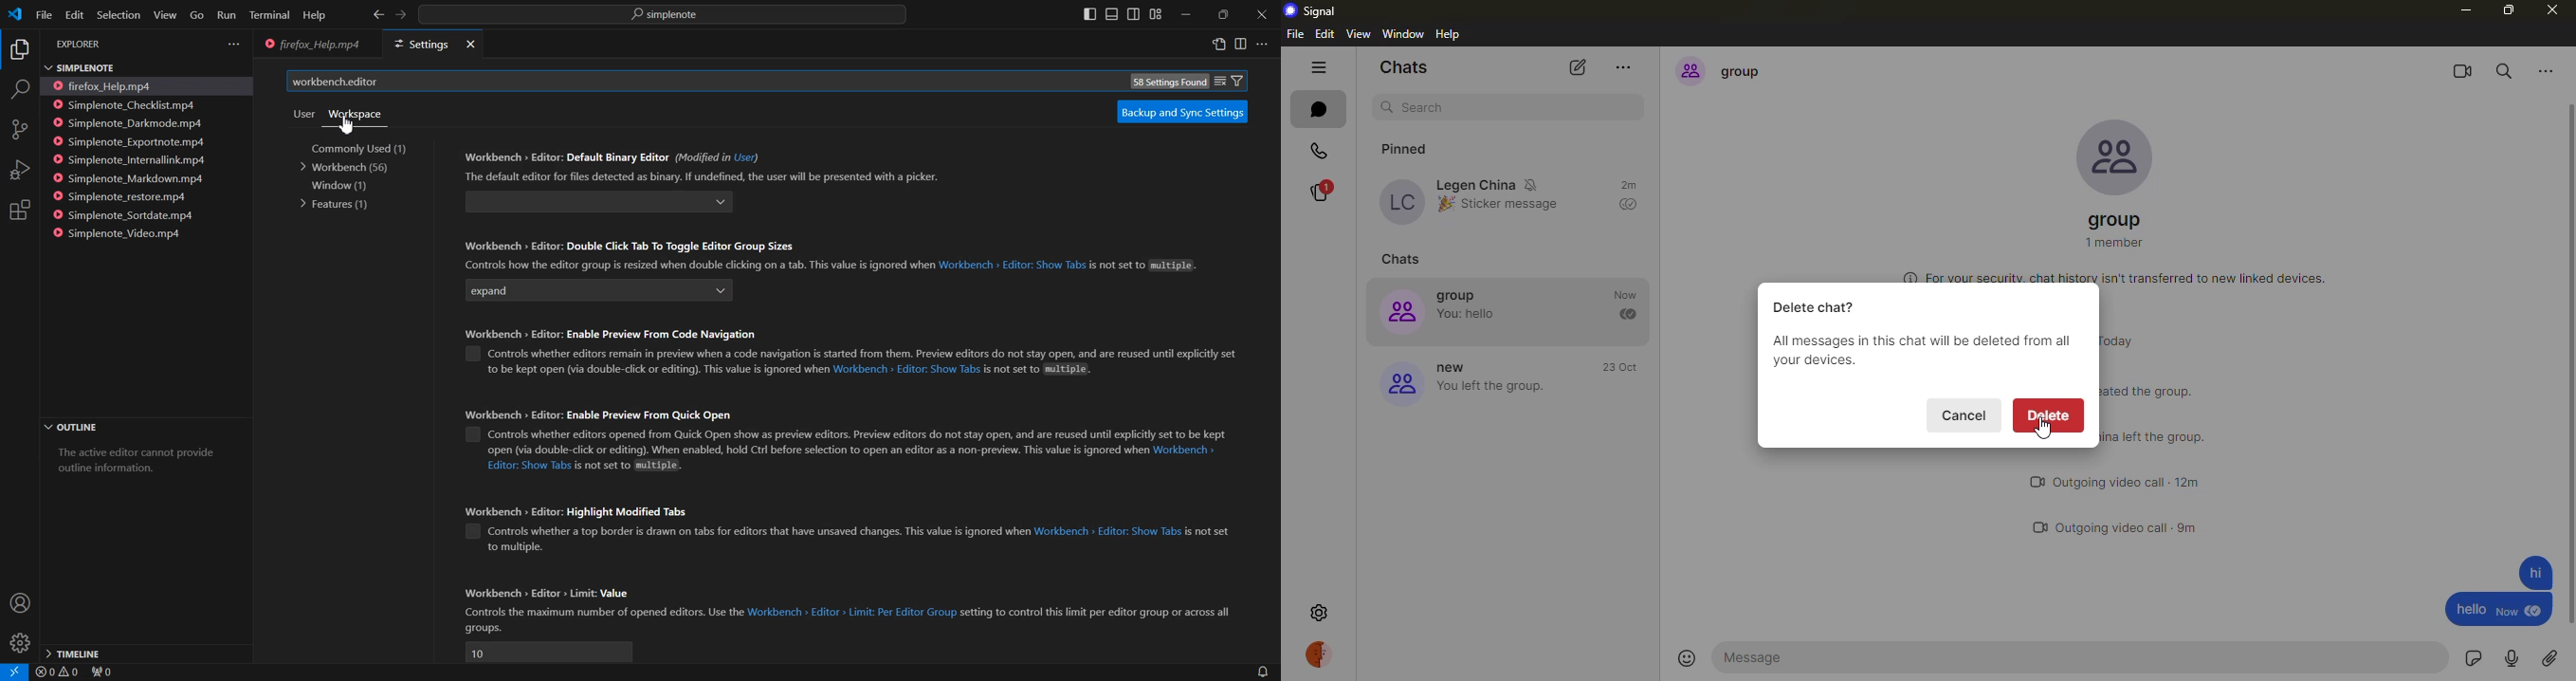 This screenshot has width=2576, height=700. Describe the element at coordinates (1133, 14) in the screenshot. I see `Toggle secondary side bar` at that location.